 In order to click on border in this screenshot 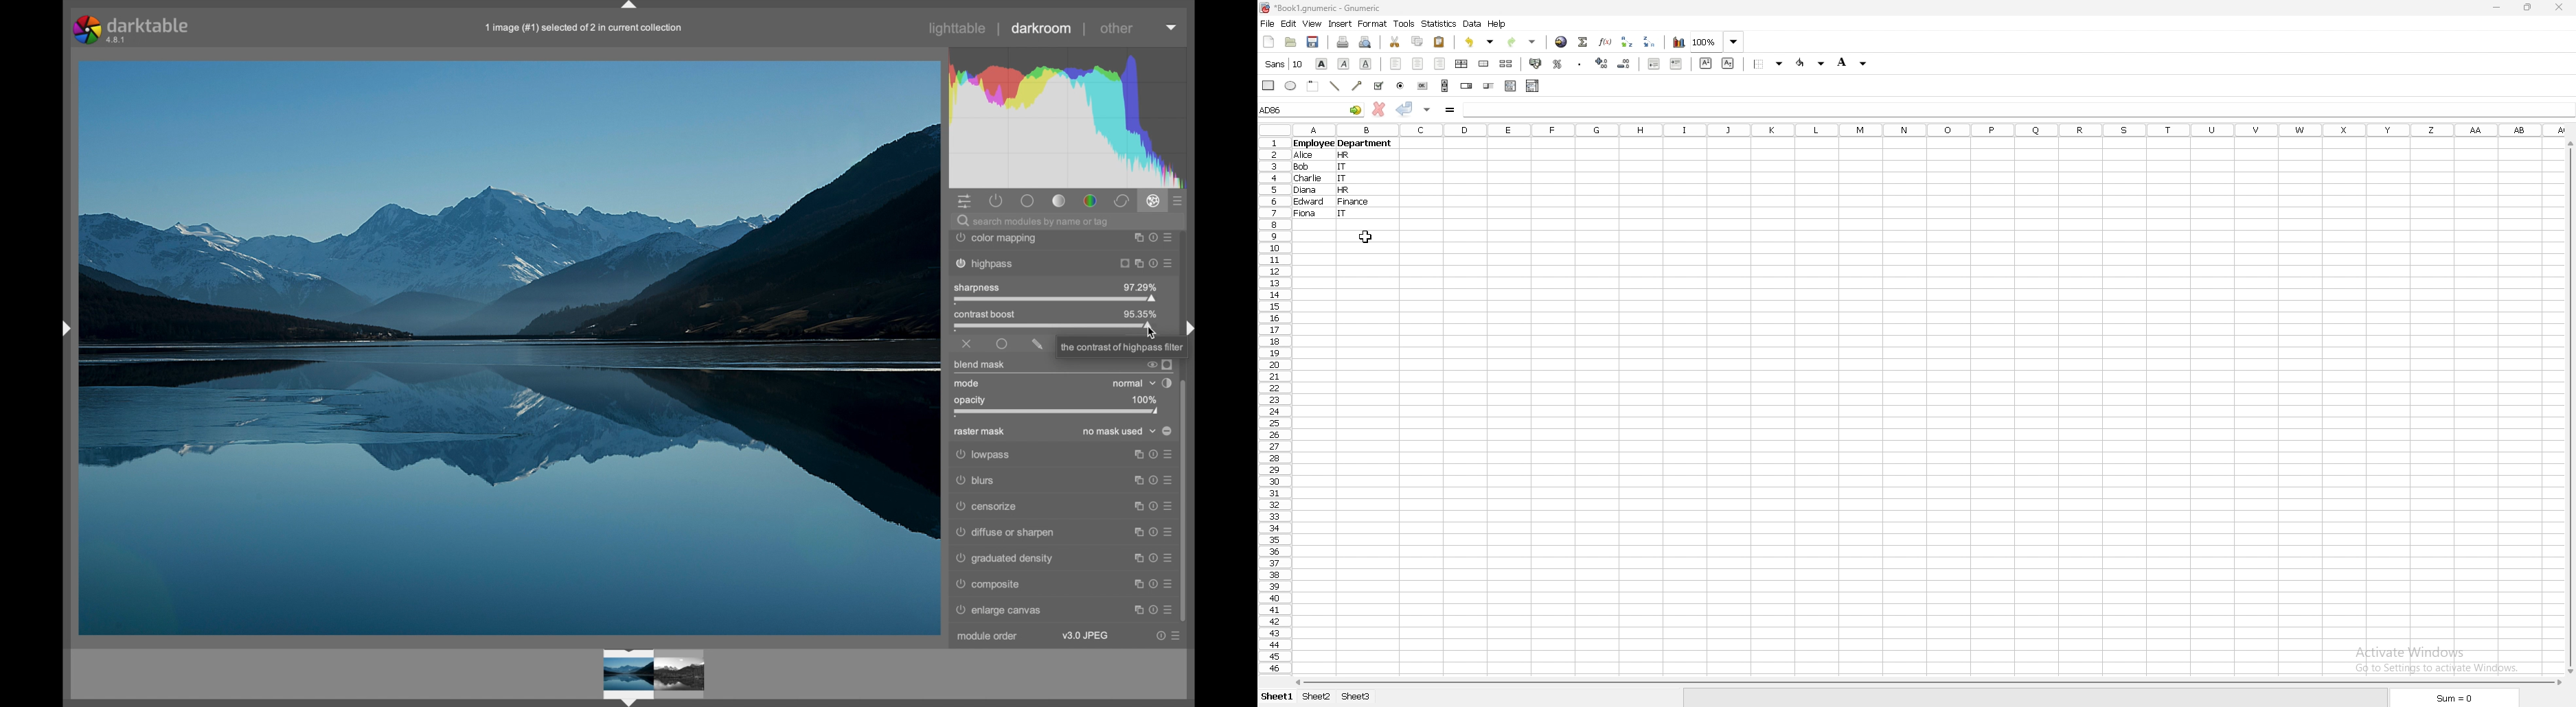, I will do `click(1768, 64)`.